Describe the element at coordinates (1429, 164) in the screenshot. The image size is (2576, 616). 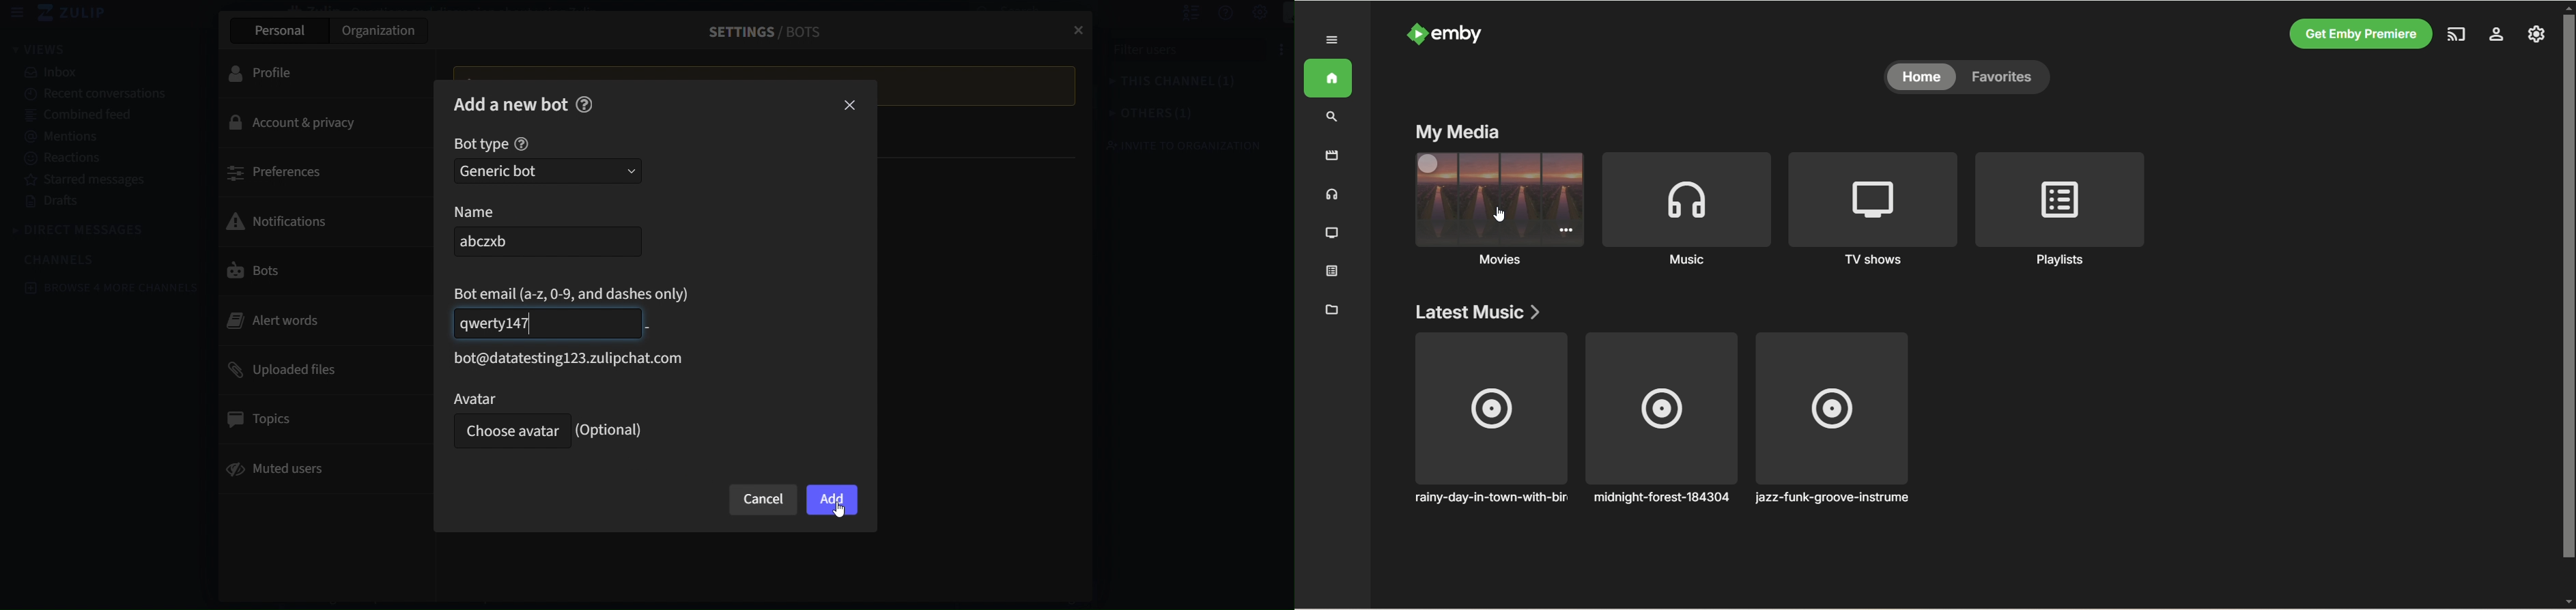
I see `Select toggle` at that location.